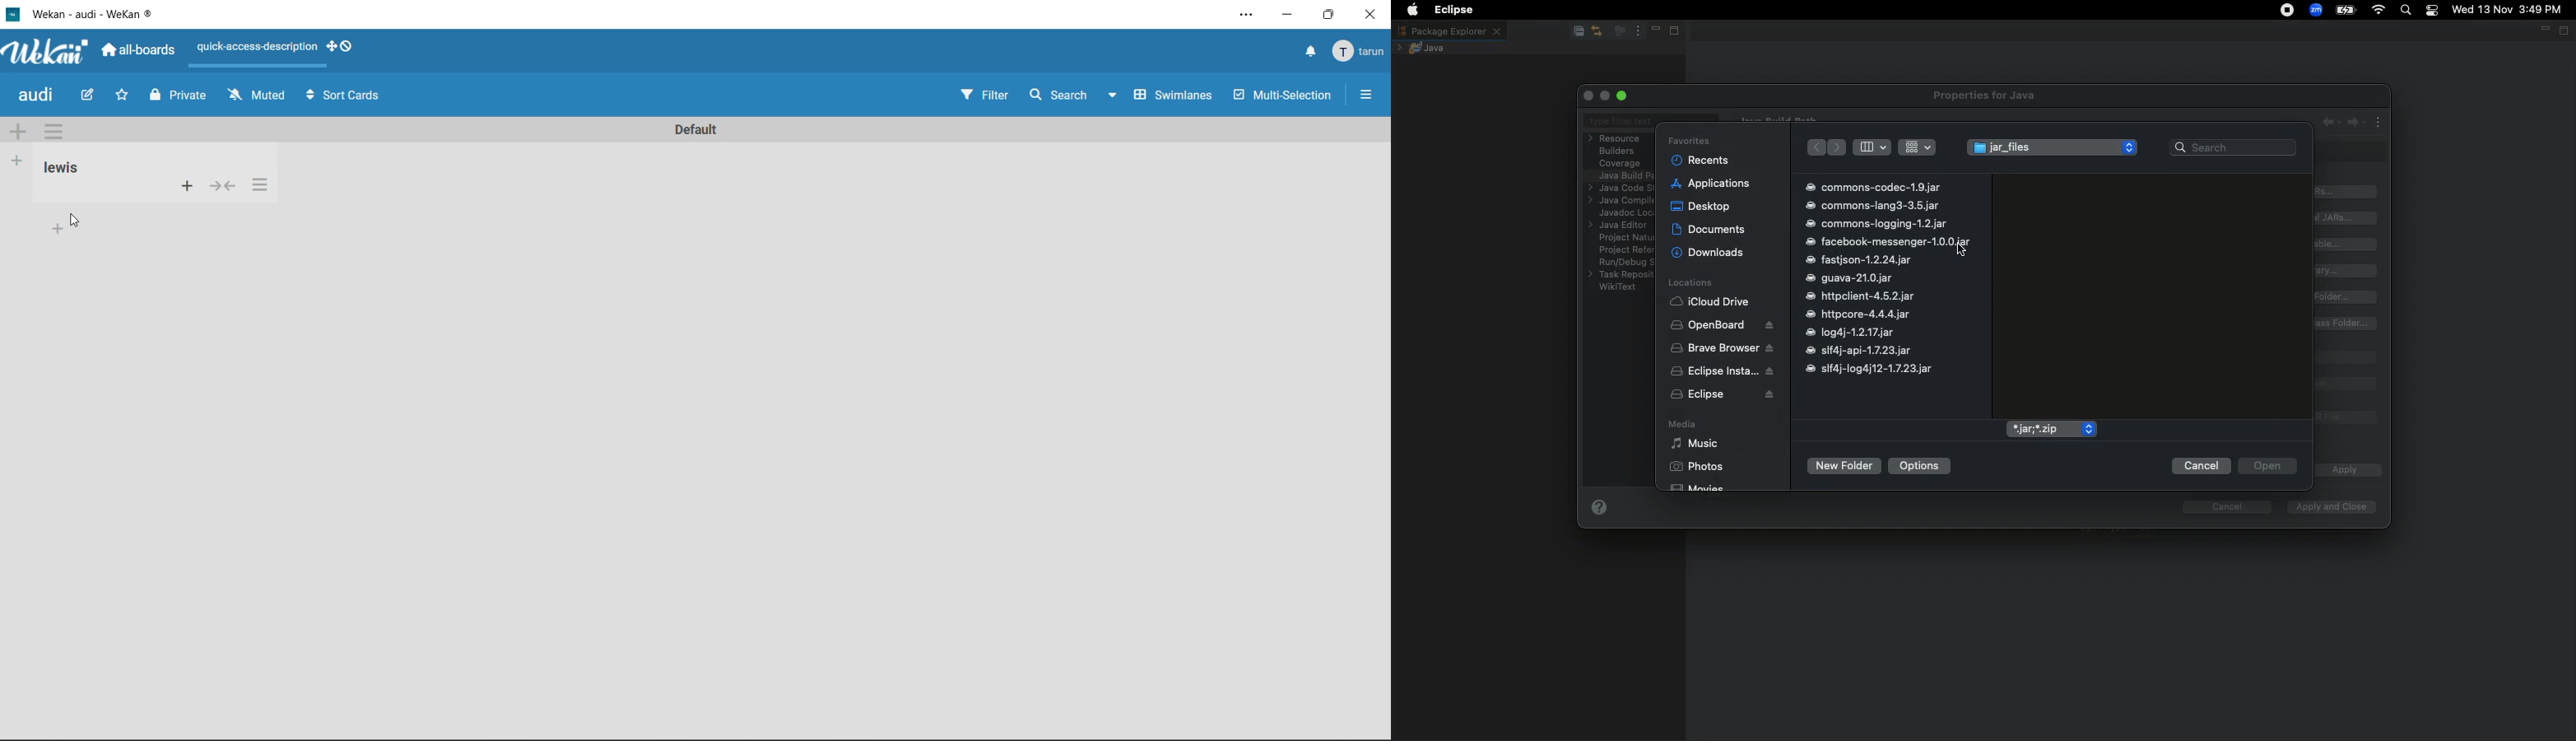 Image resolution: width=2576 pixels, height=756 pixels. I want to click on , so click(221, 186).